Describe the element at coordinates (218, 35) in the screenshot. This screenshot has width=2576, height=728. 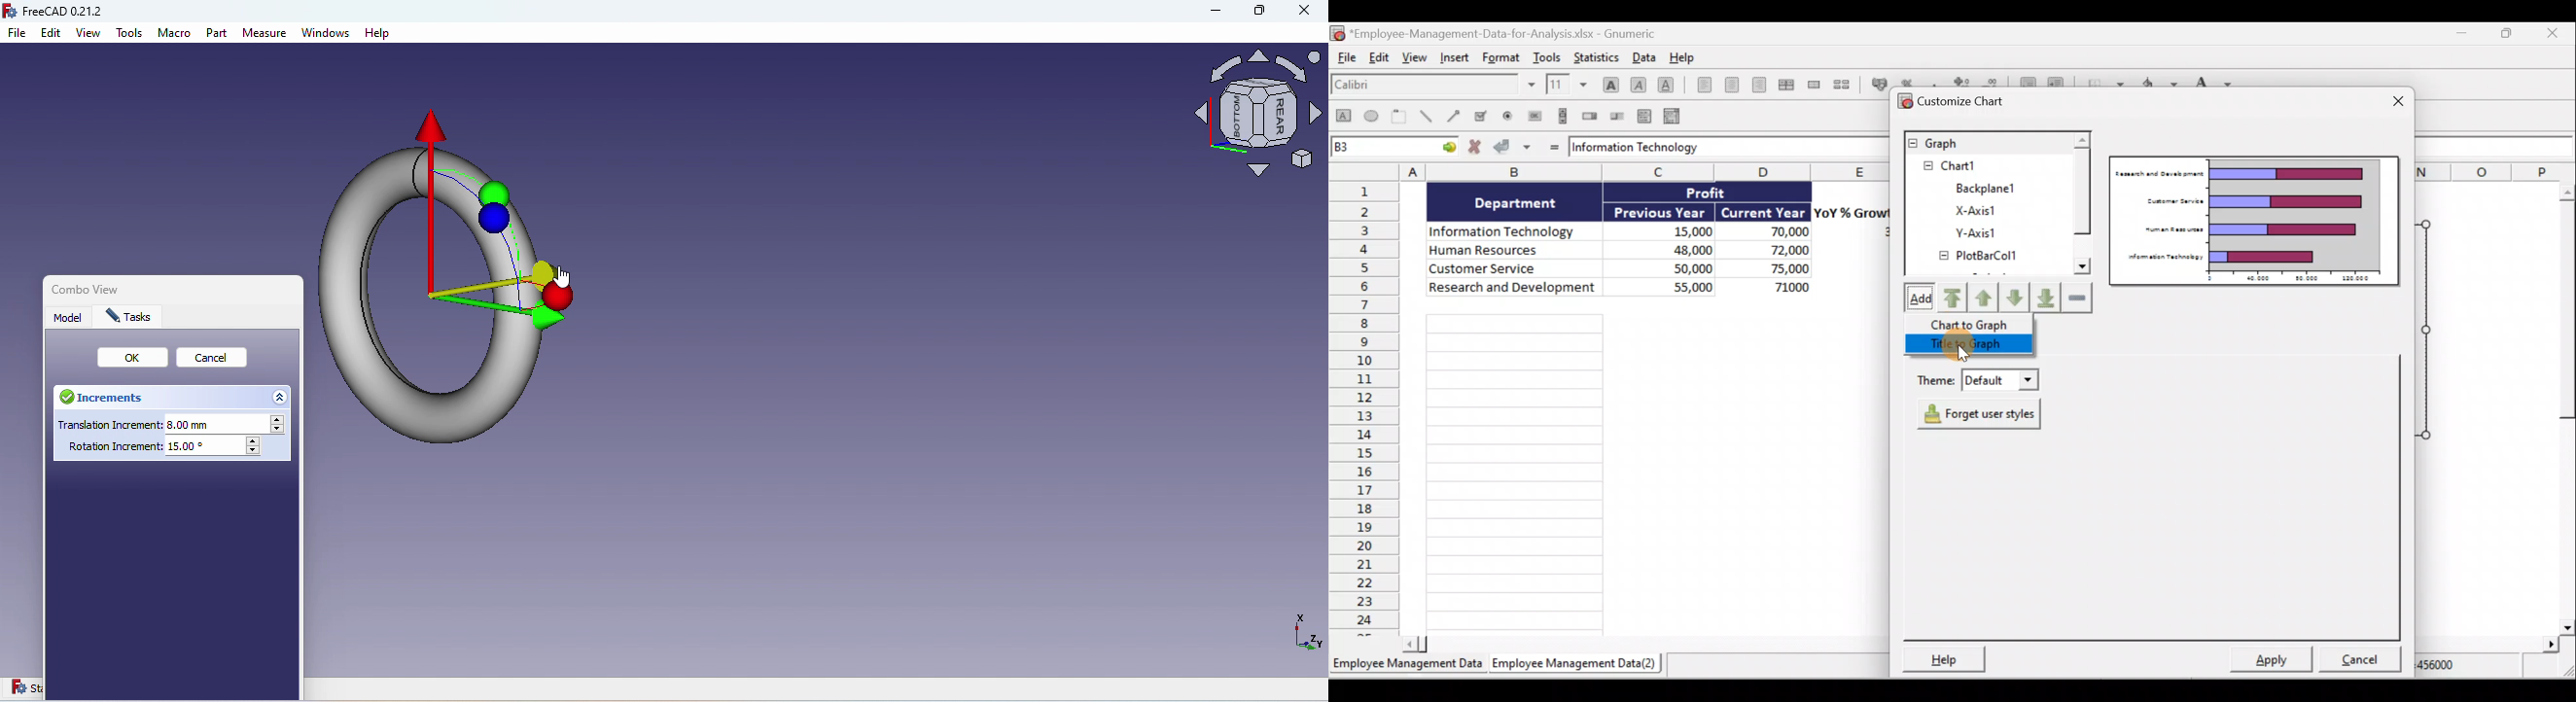
I see `Part` at that location.